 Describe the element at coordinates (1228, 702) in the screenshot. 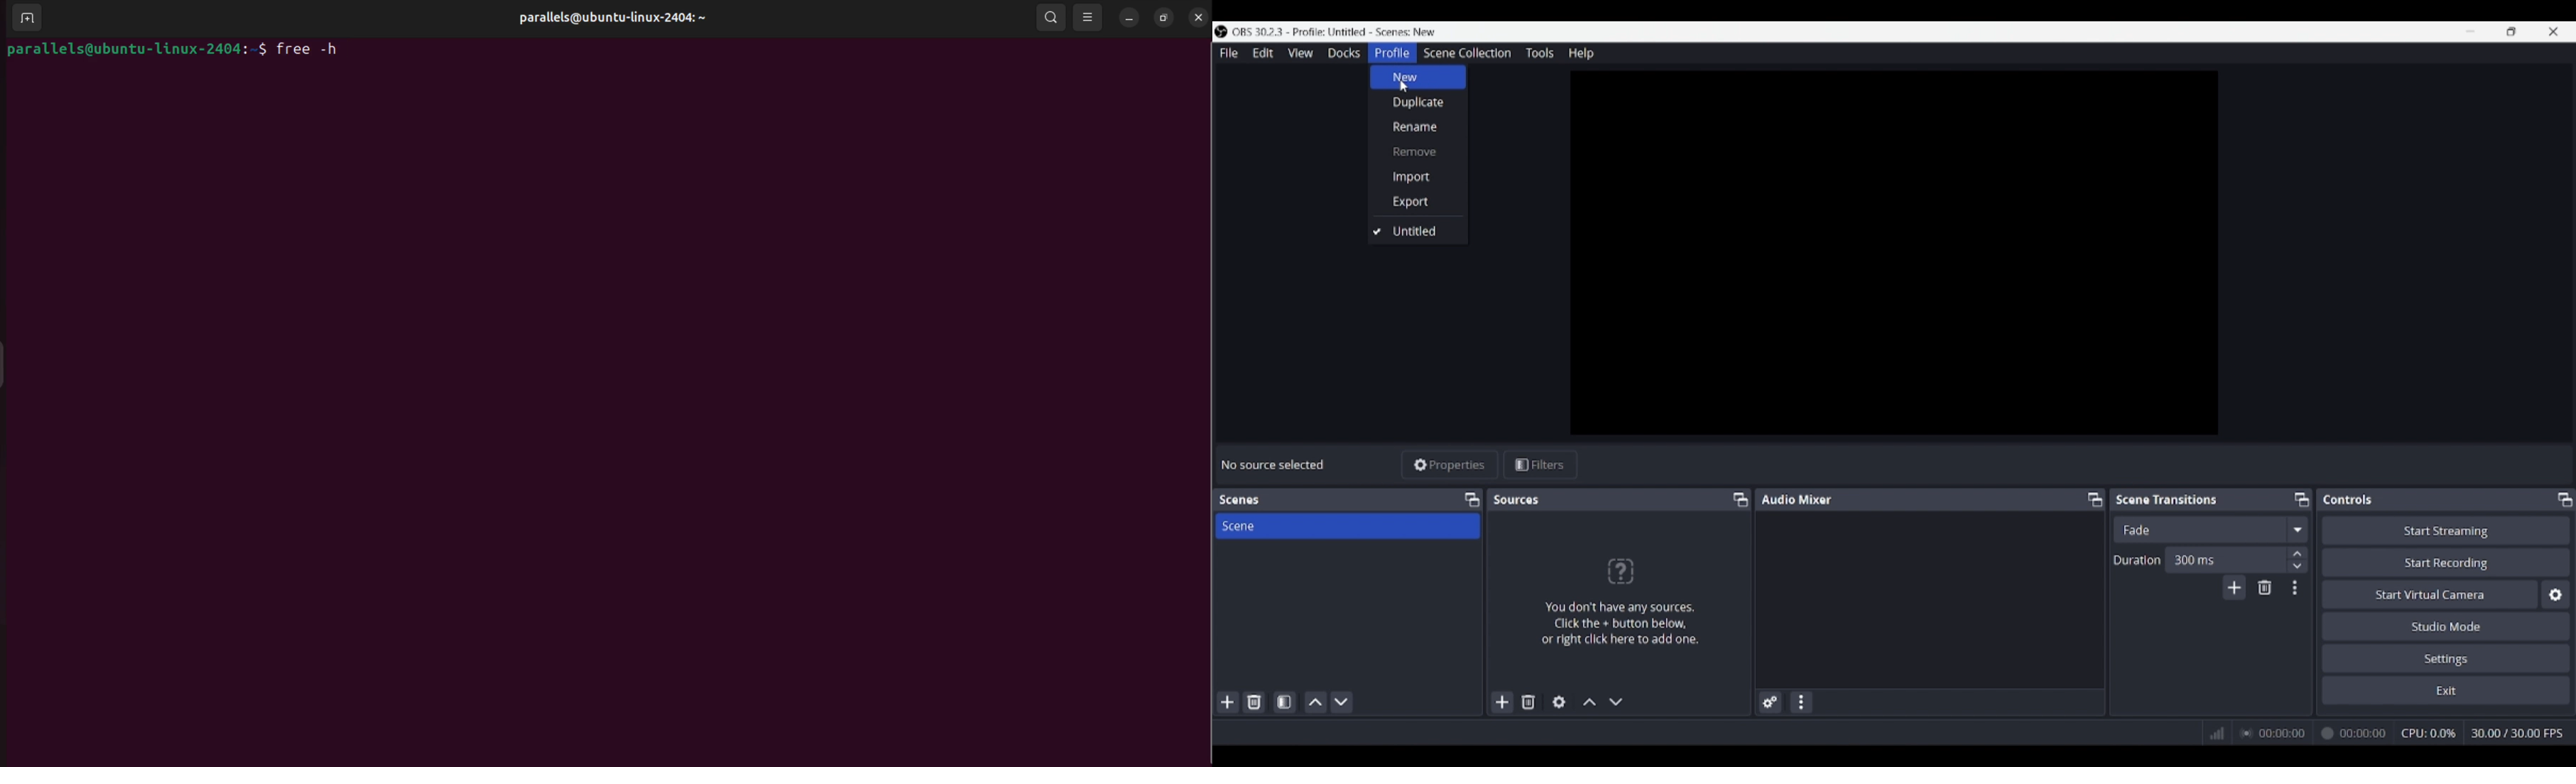

I see `Add scene` at that location.